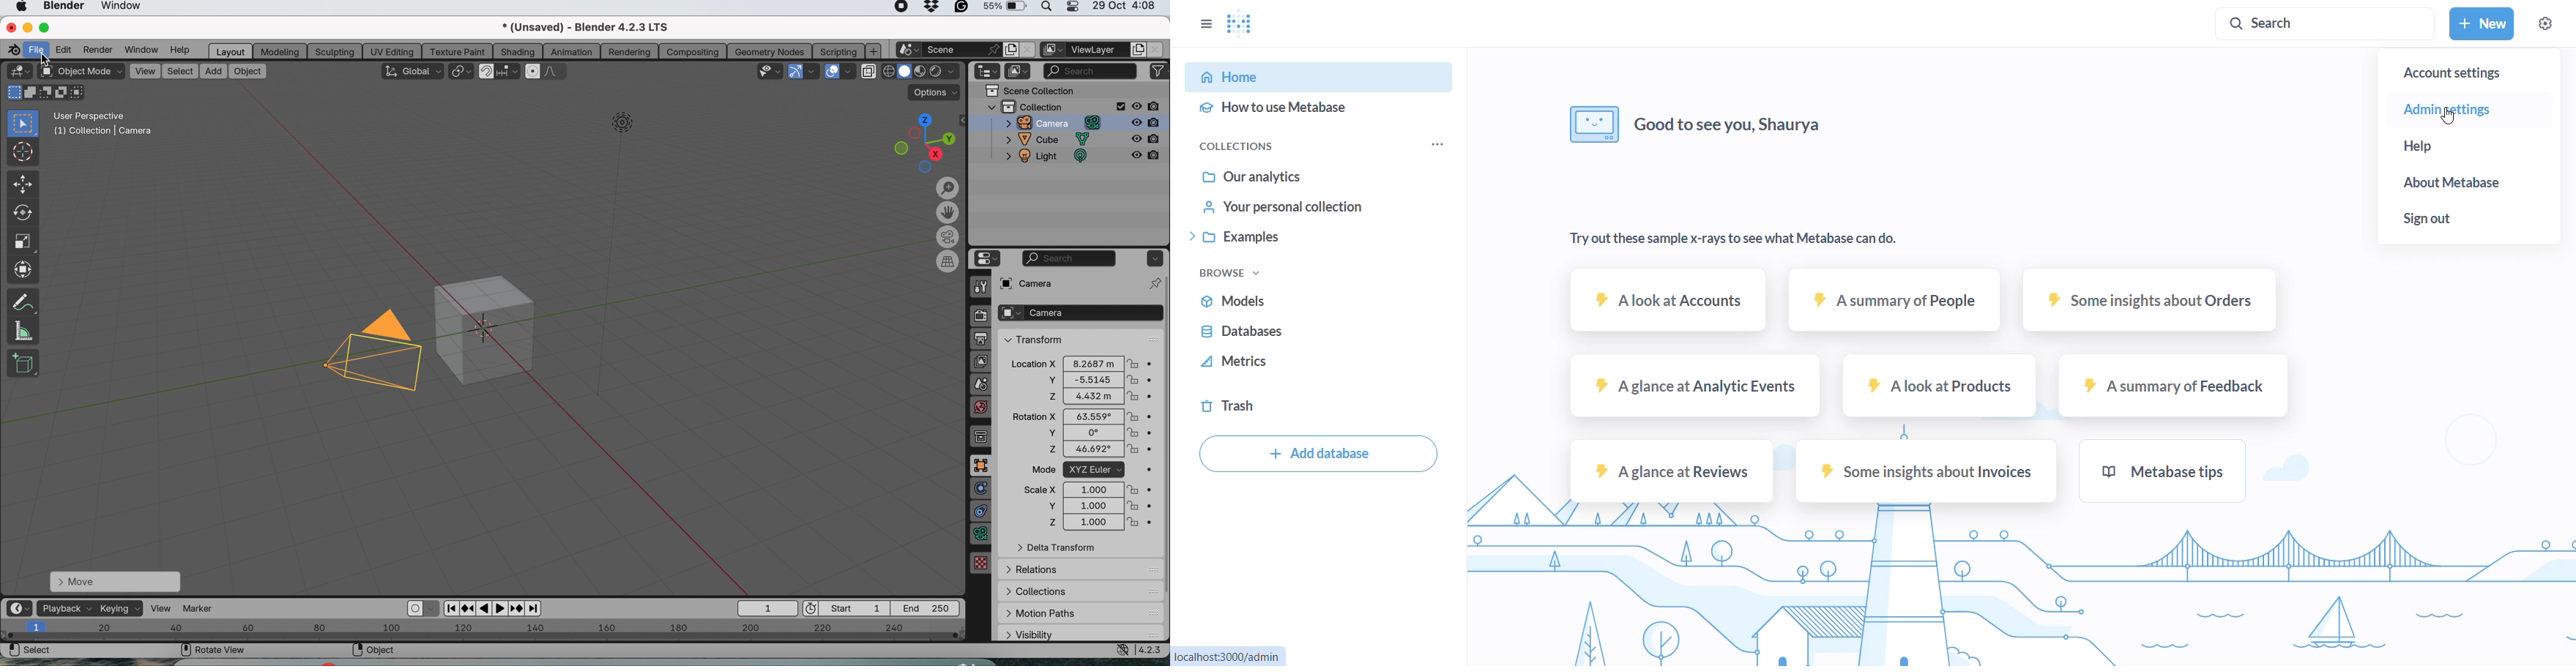 The width and height of the screenshot is (2576, 672). What do you see at coordinates (24, 331) in the screenshot?
I see `measure` at bounding box center [24, 331].